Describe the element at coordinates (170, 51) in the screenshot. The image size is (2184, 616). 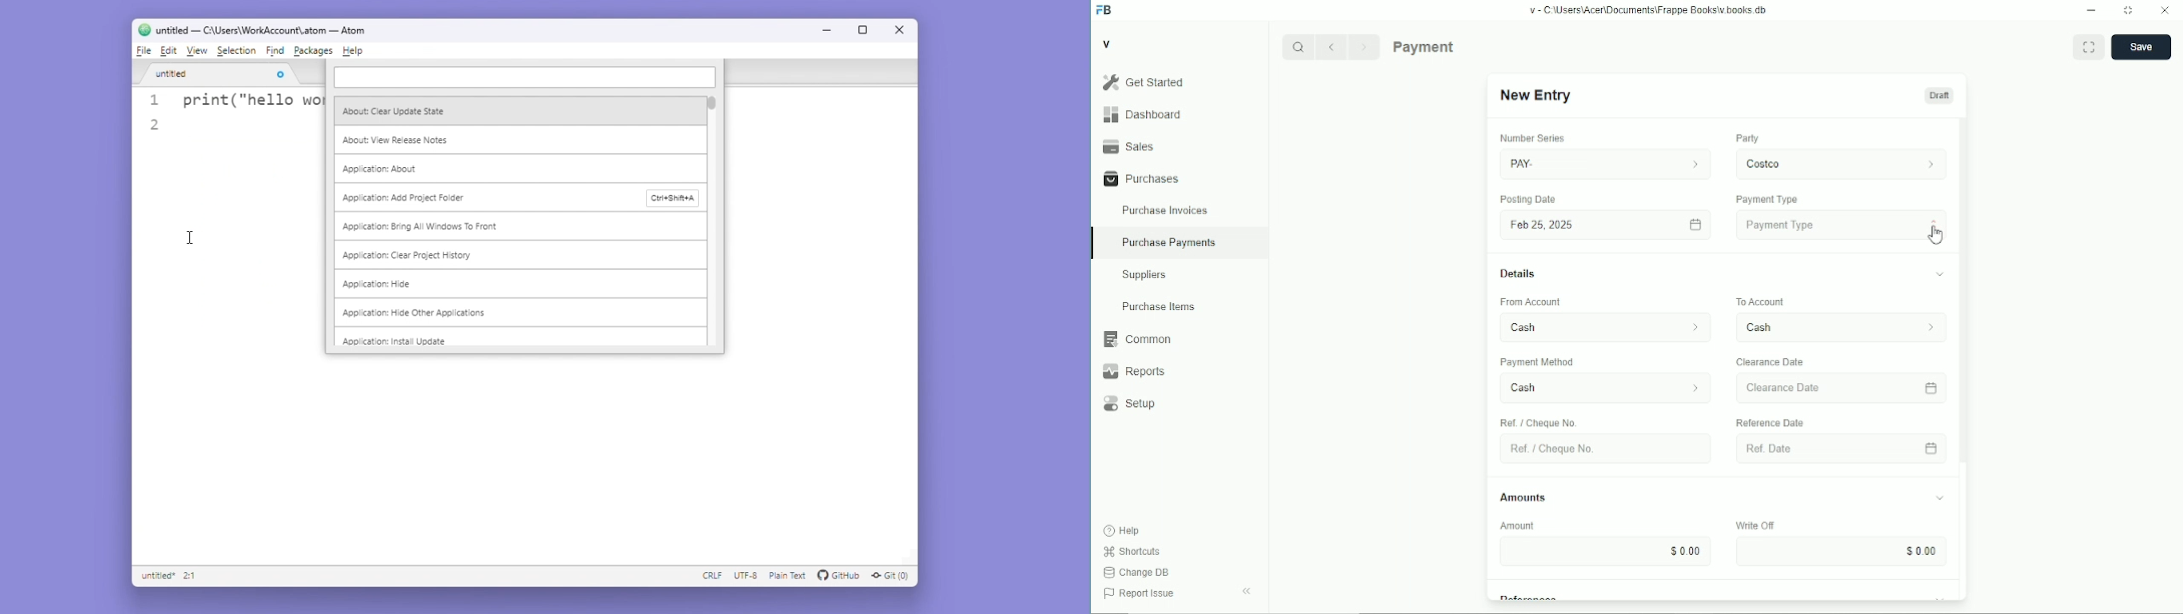
I see `edit` at that location.